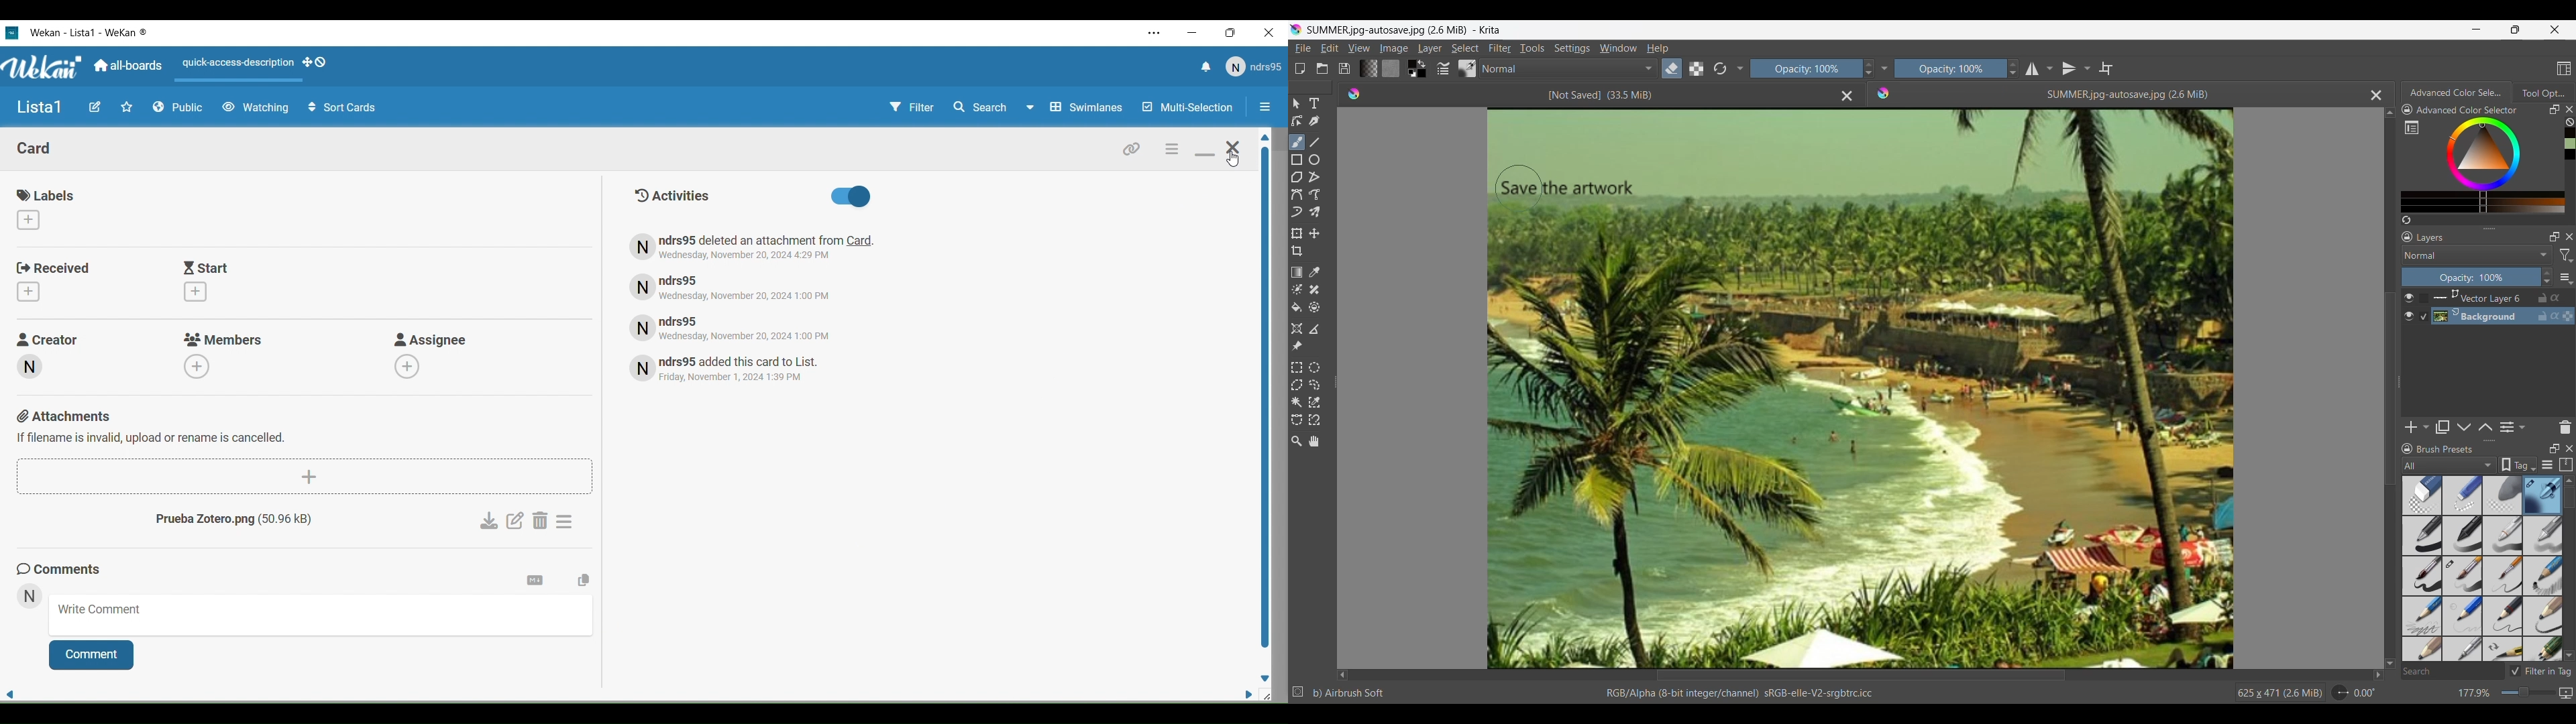 This screenshot has height=728, width=2576. Describe the element at coordinates (2553, 449) in the screenshot. I see `Float panel` at that location.